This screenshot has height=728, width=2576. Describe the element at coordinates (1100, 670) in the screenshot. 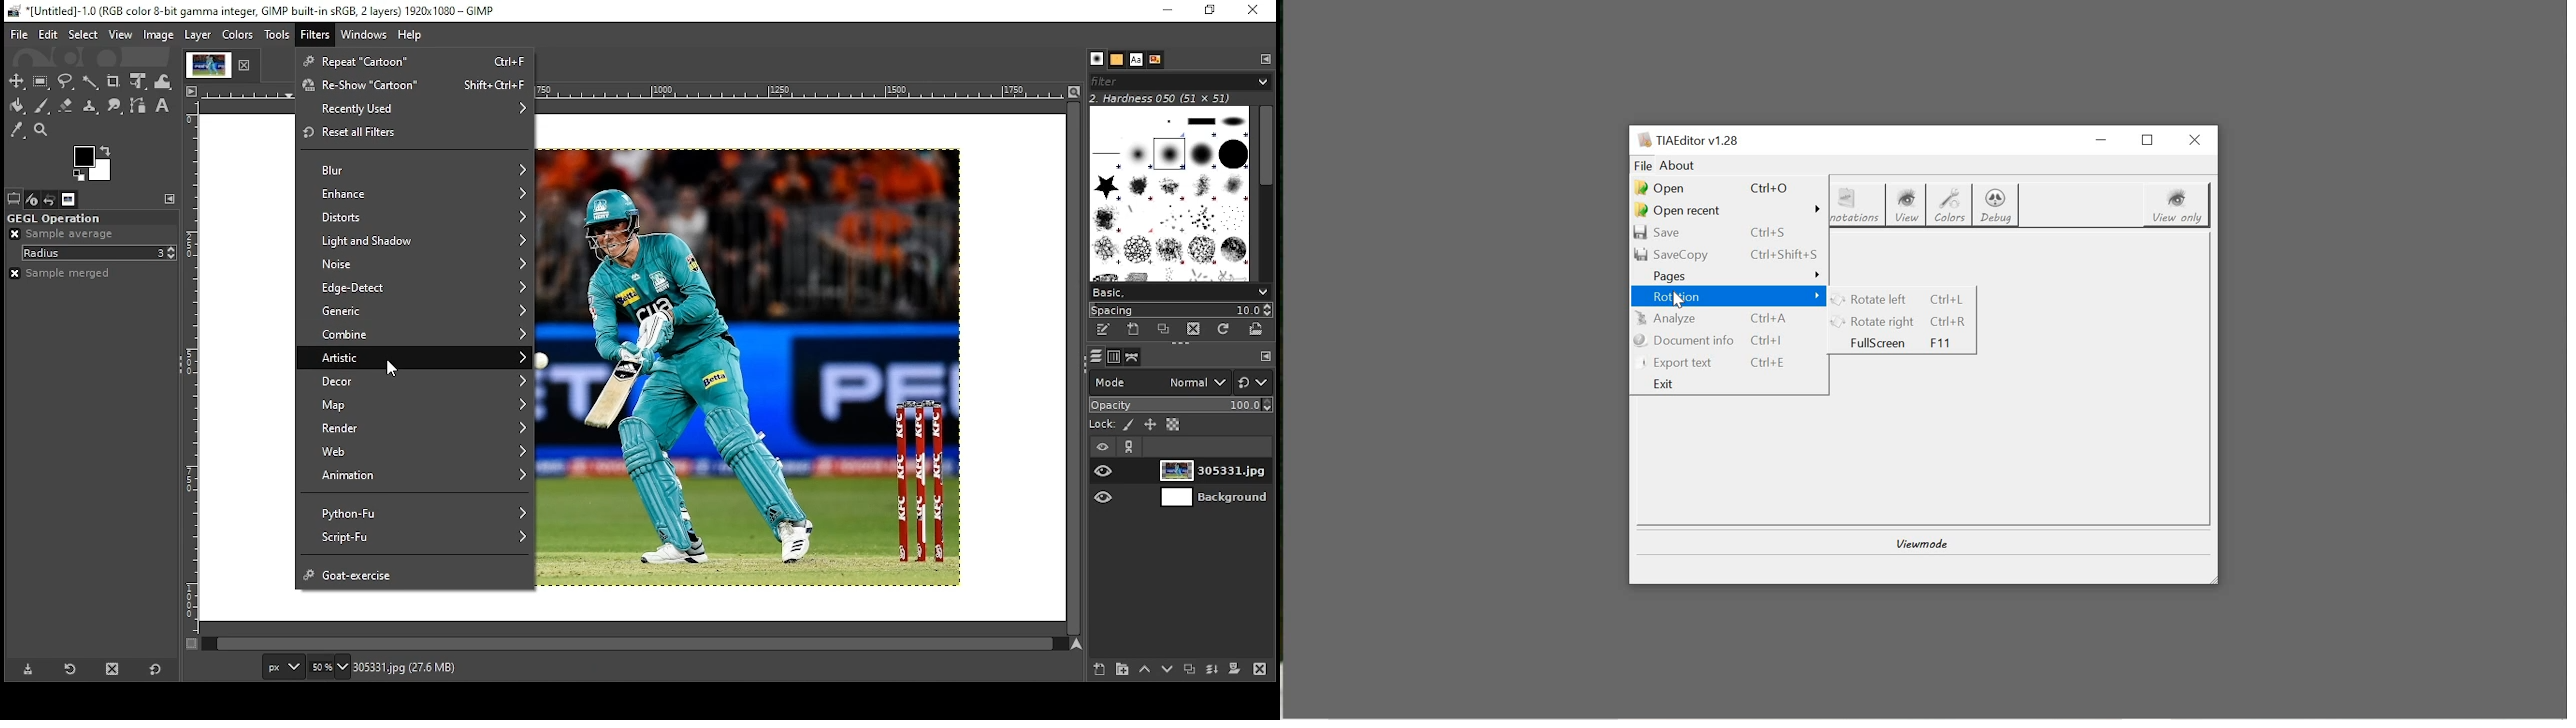

I see `create new layer` at that location.